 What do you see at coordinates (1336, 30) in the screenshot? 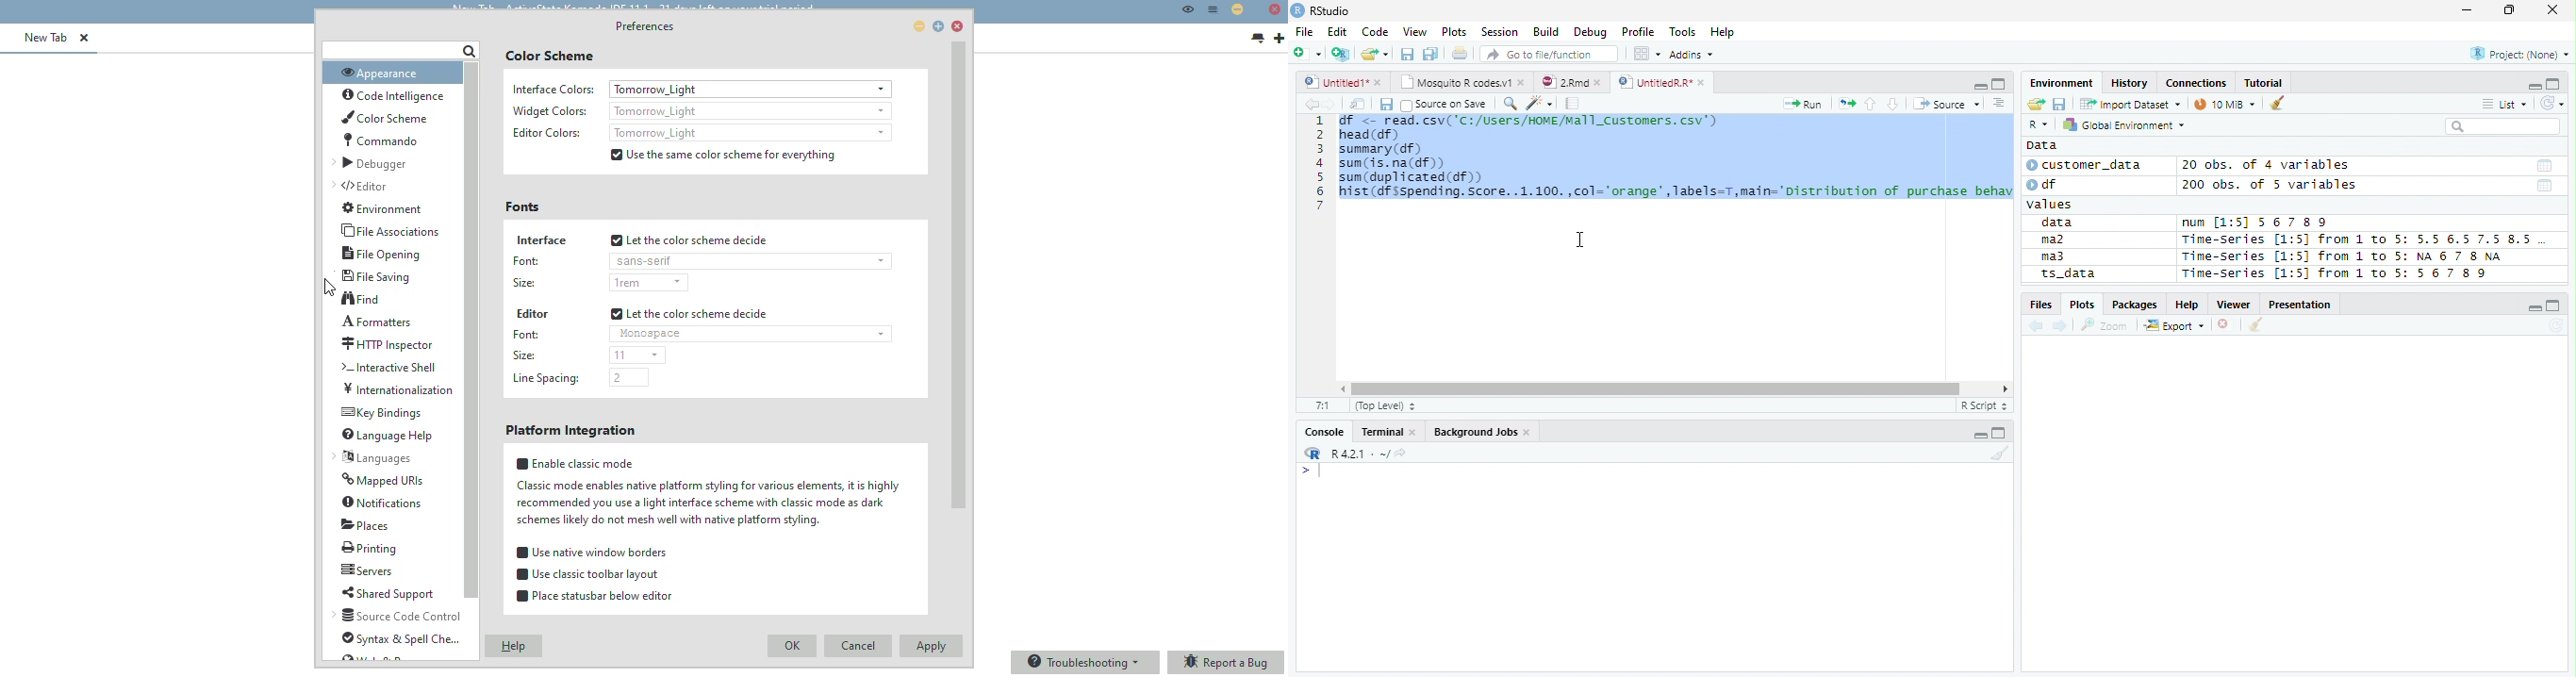
I see `Edit` at bounding box center [1336, 30].